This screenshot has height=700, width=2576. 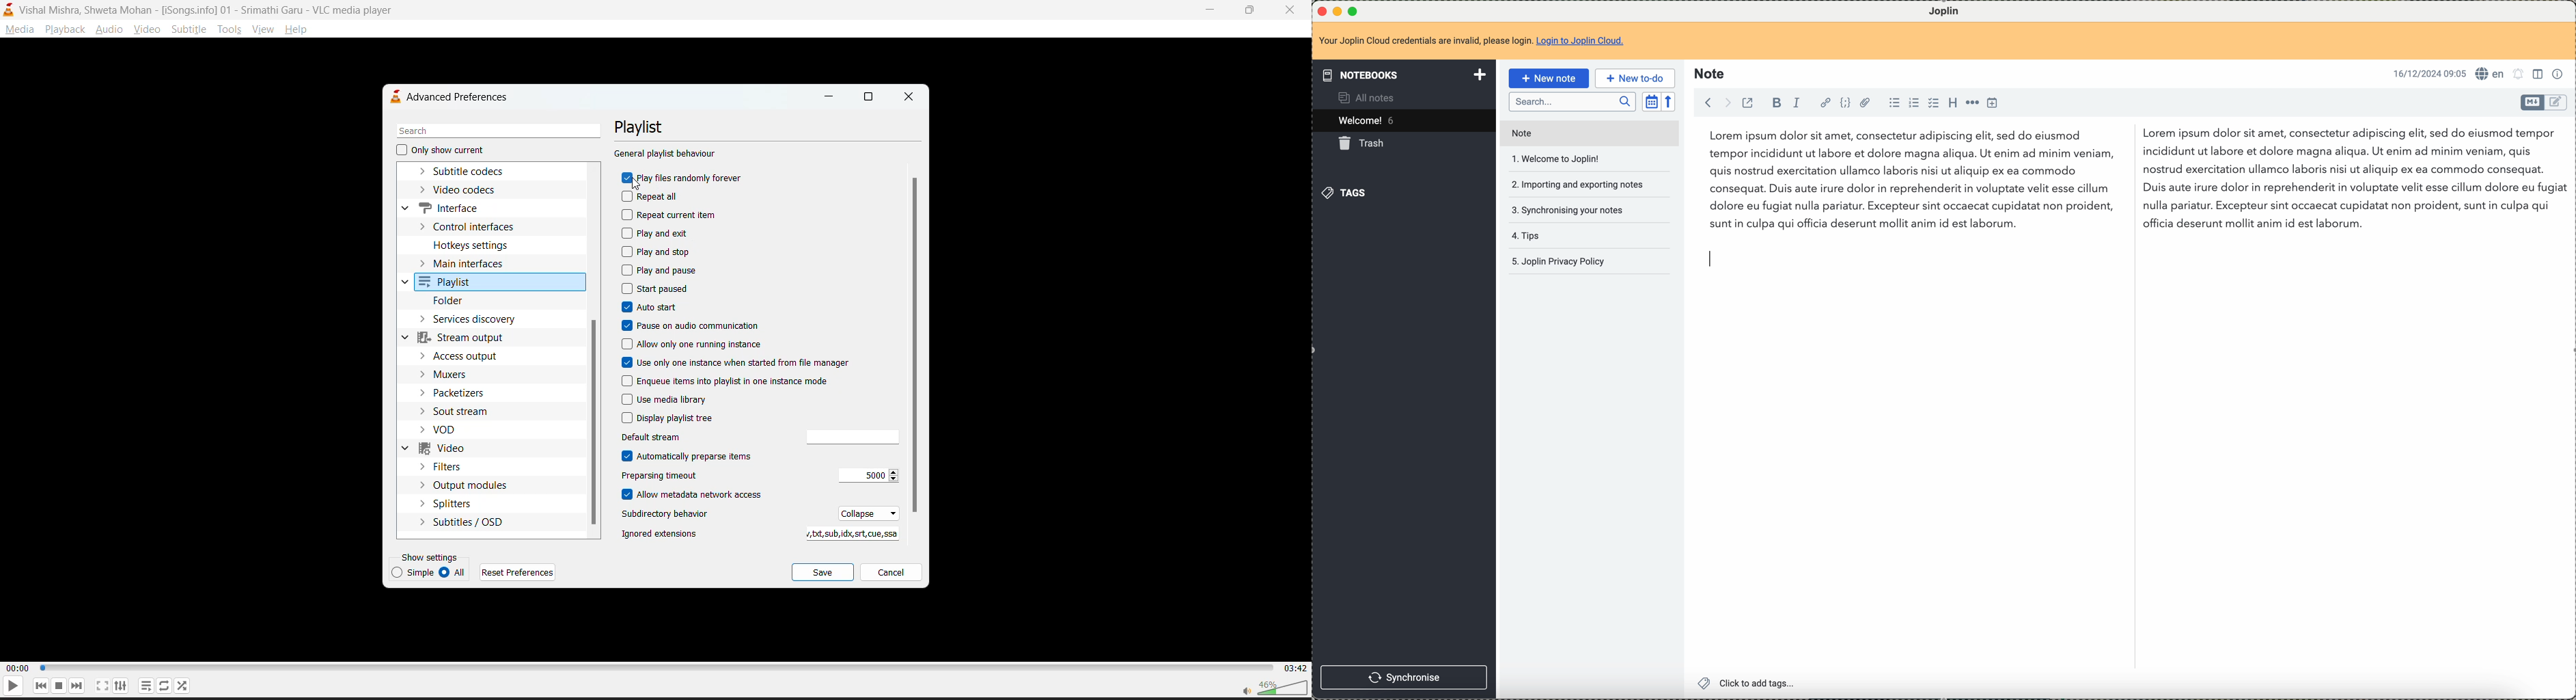 What do you see at coordinates (2532, 102) in the screenshot?
I see `toggle editor` at bounding box center [2532, 102].